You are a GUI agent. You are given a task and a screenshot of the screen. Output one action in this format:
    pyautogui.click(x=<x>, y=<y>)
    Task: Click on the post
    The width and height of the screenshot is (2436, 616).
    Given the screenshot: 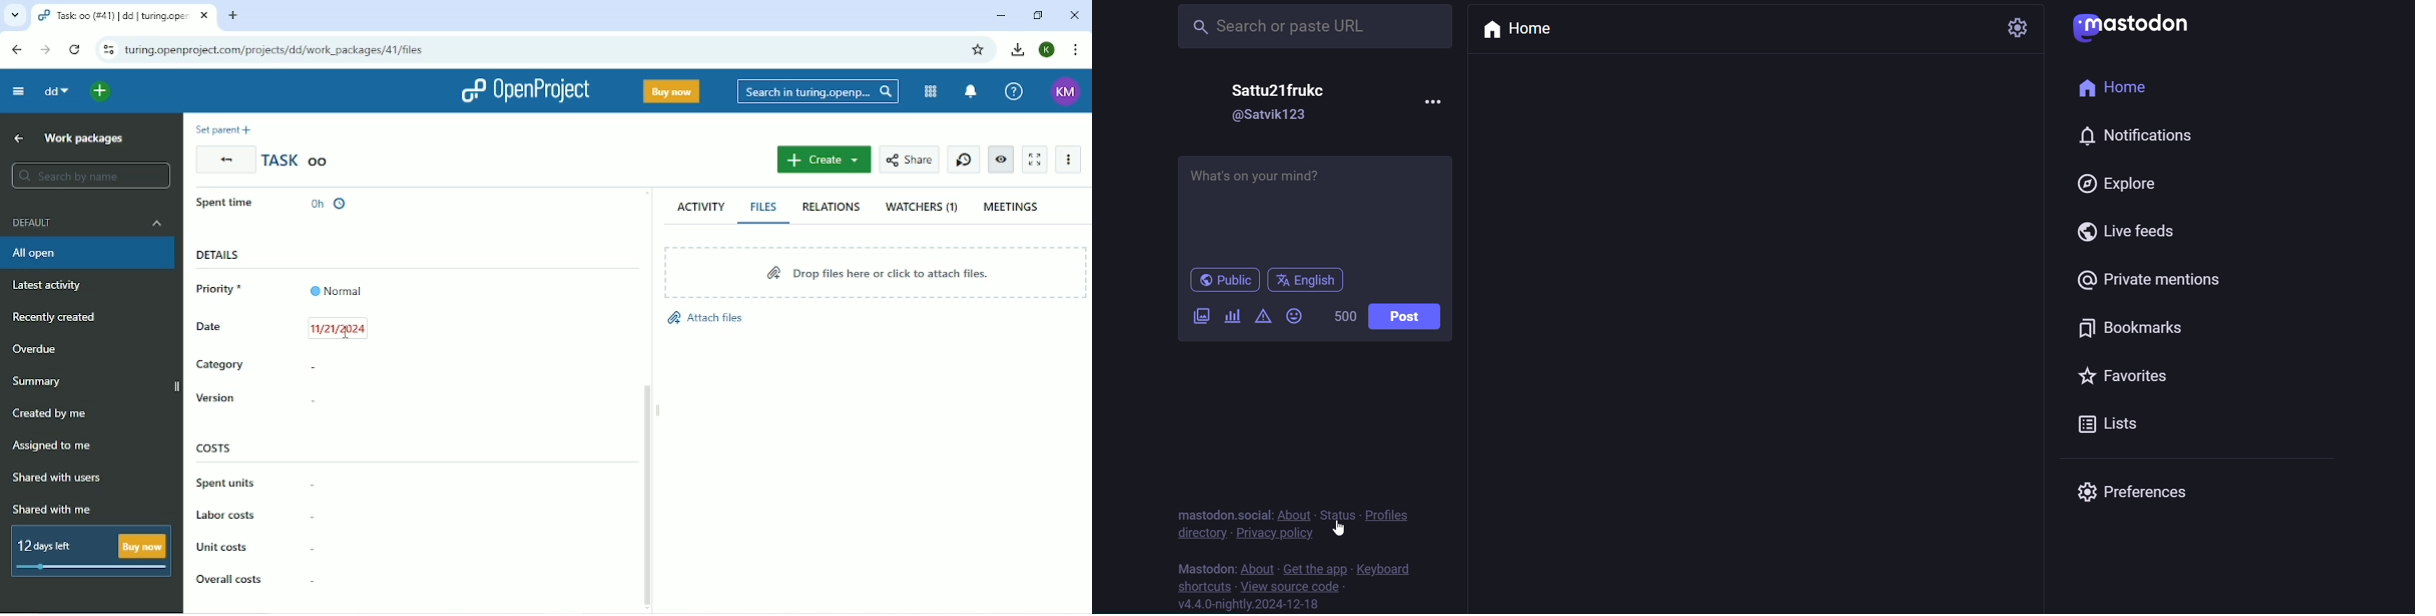 What is the action you would take?
    pyautogui.click(x=1409, y=316)
    